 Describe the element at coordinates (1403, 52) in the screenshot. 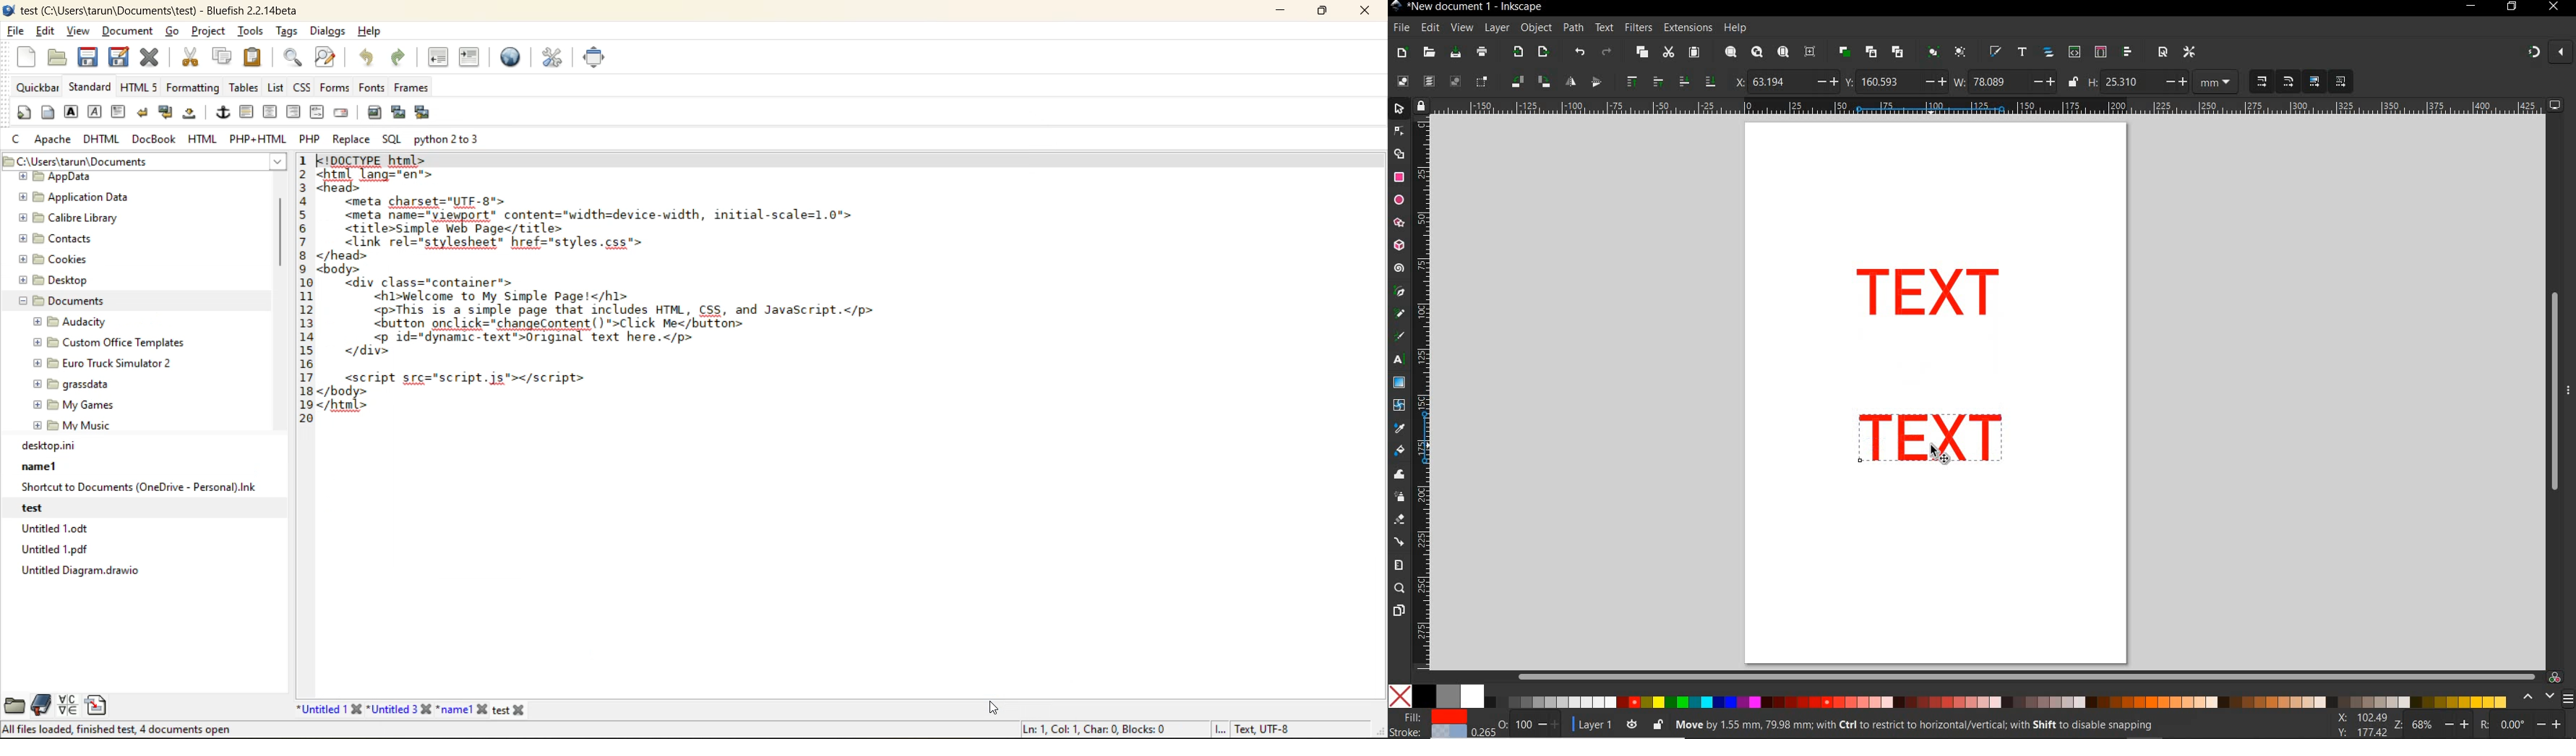

I see `new` at that location.